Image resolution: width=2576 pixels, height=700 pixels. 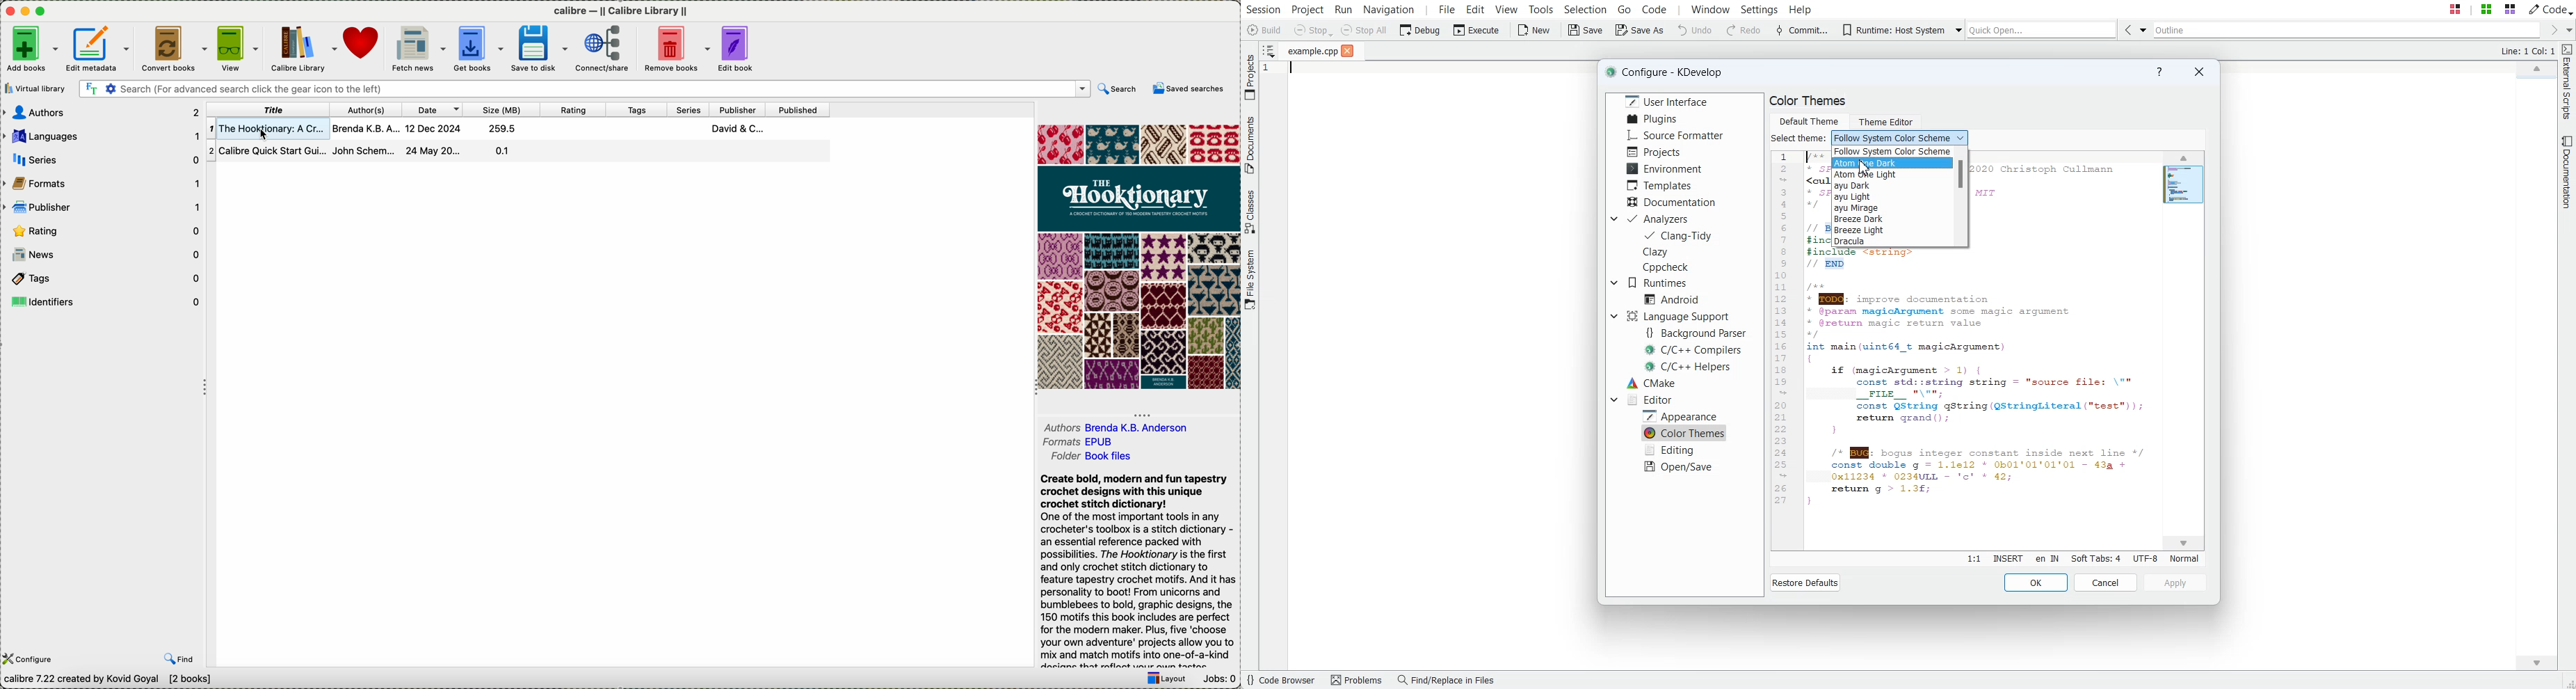 What do you see at coordinates (41, 11) in the screenshot?
I see `maximize program` at bounding box center [41, 11].